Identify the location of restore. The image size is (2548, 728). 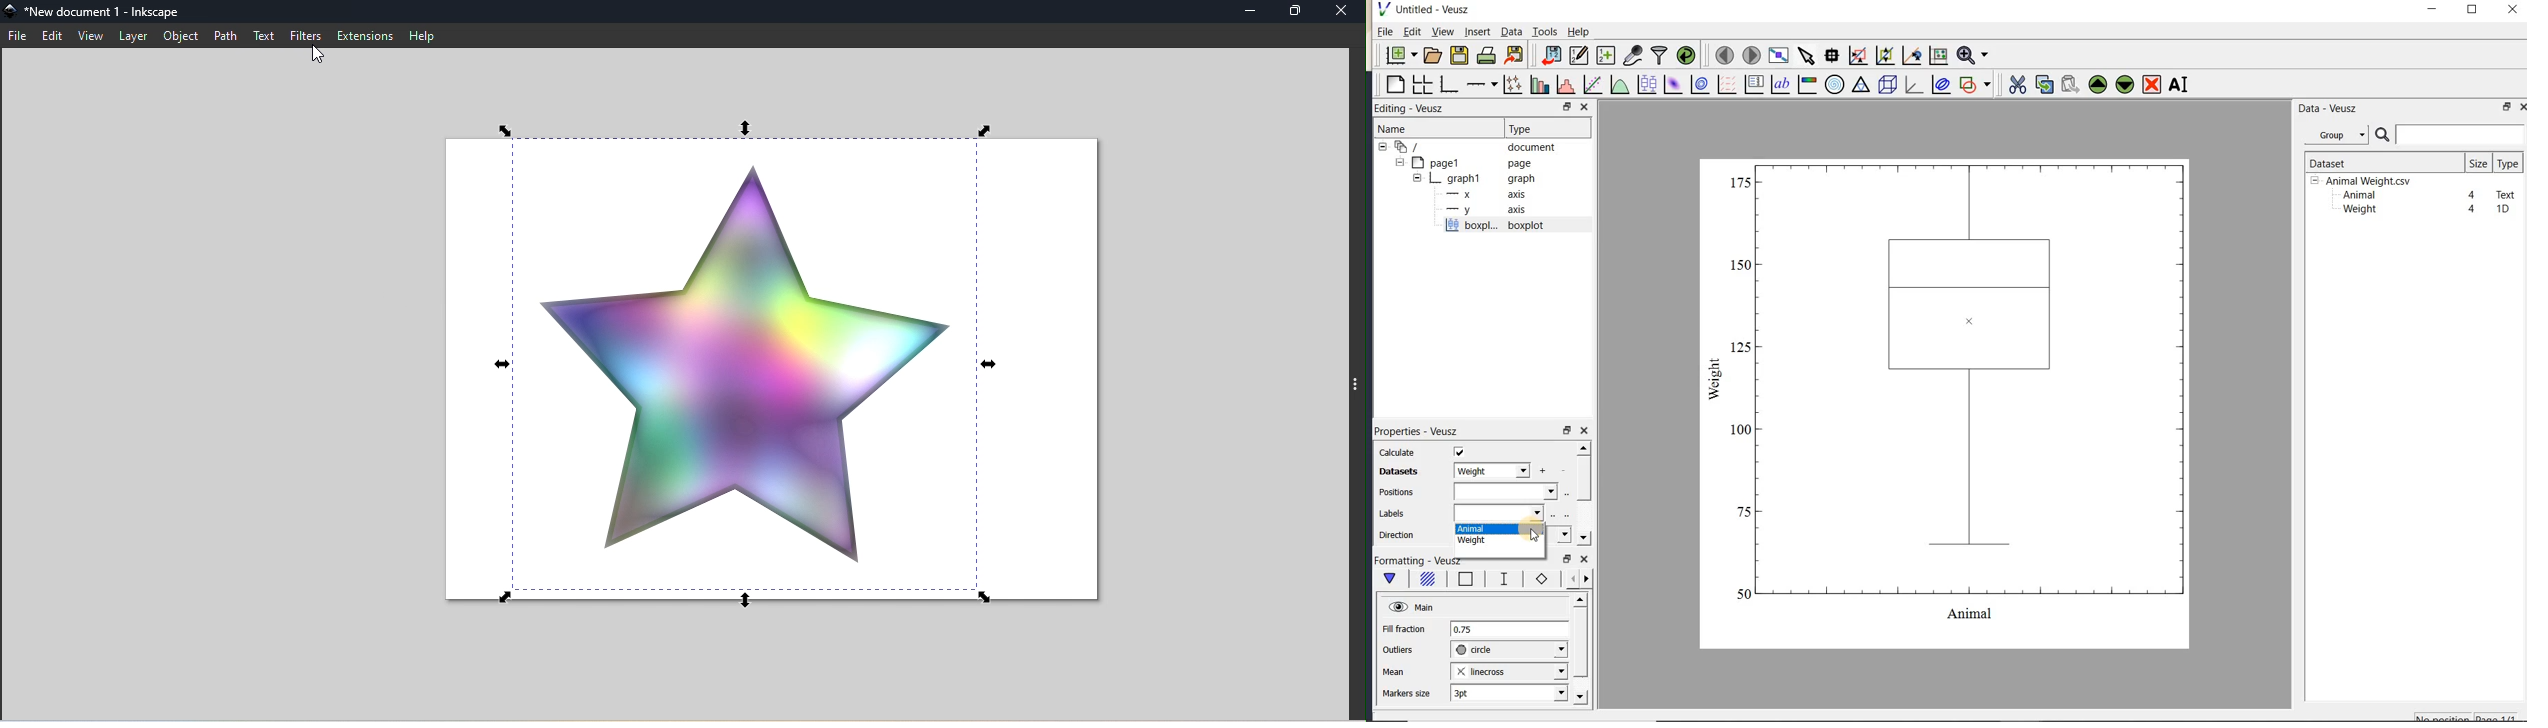
(1568, 559).